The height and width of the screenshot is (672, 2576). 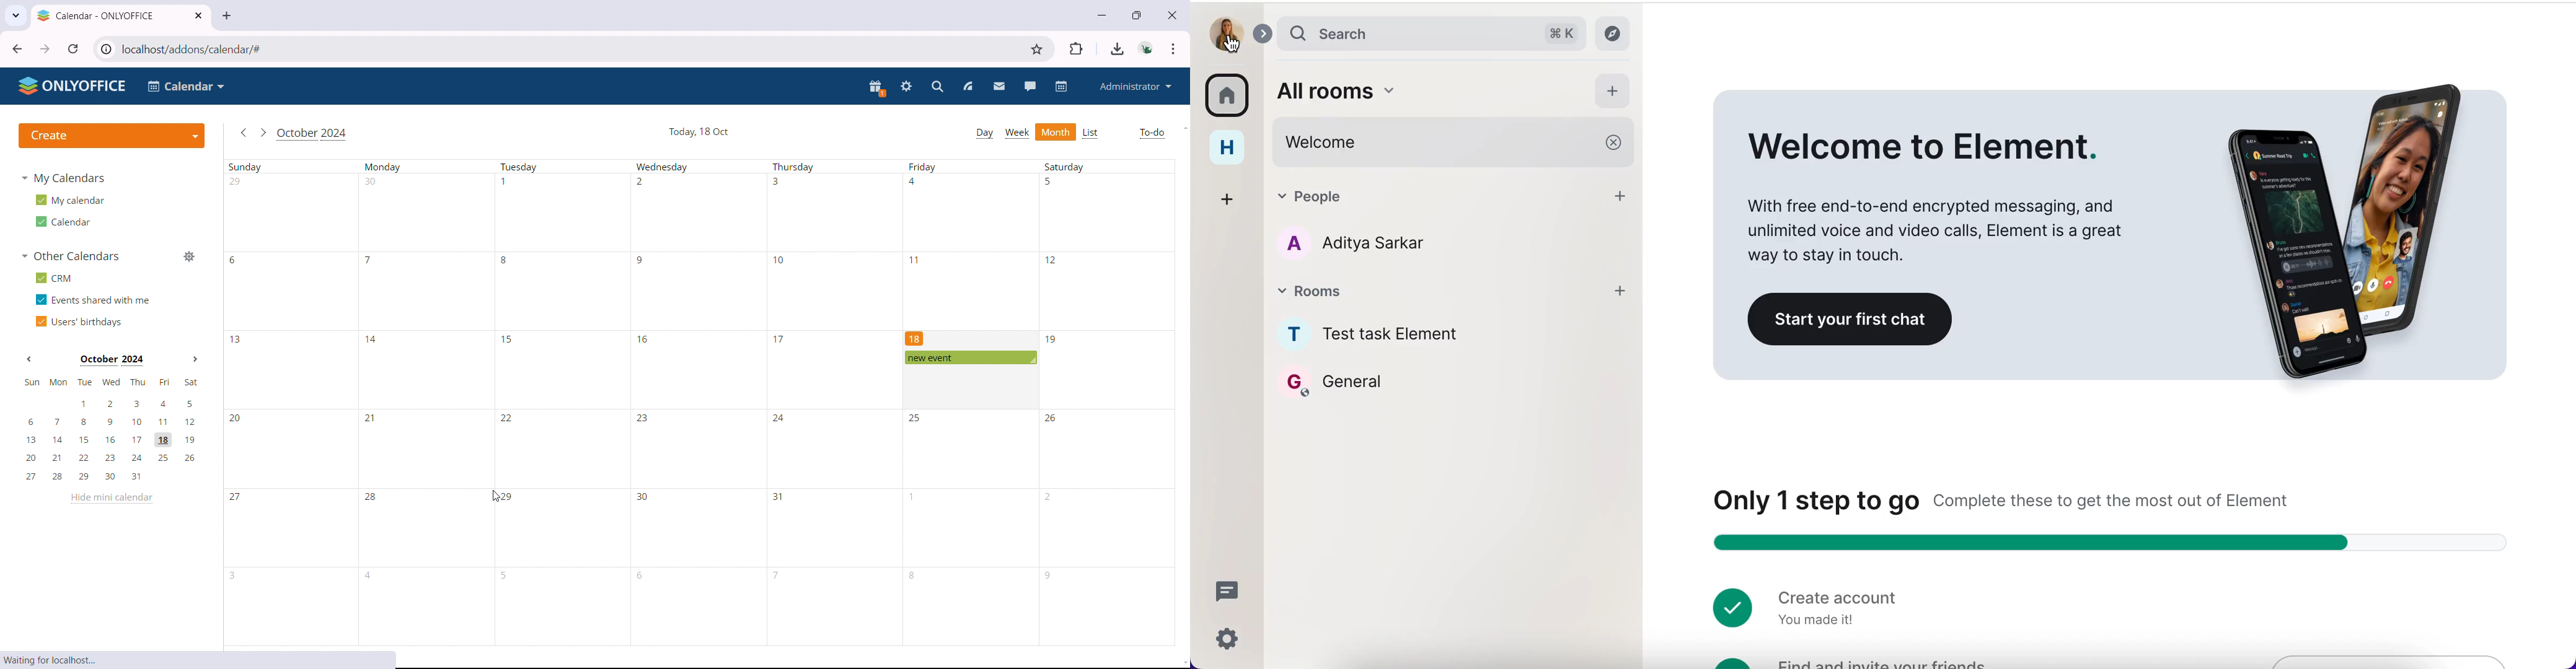 I want to click on user, so click(x=1227, y=34).